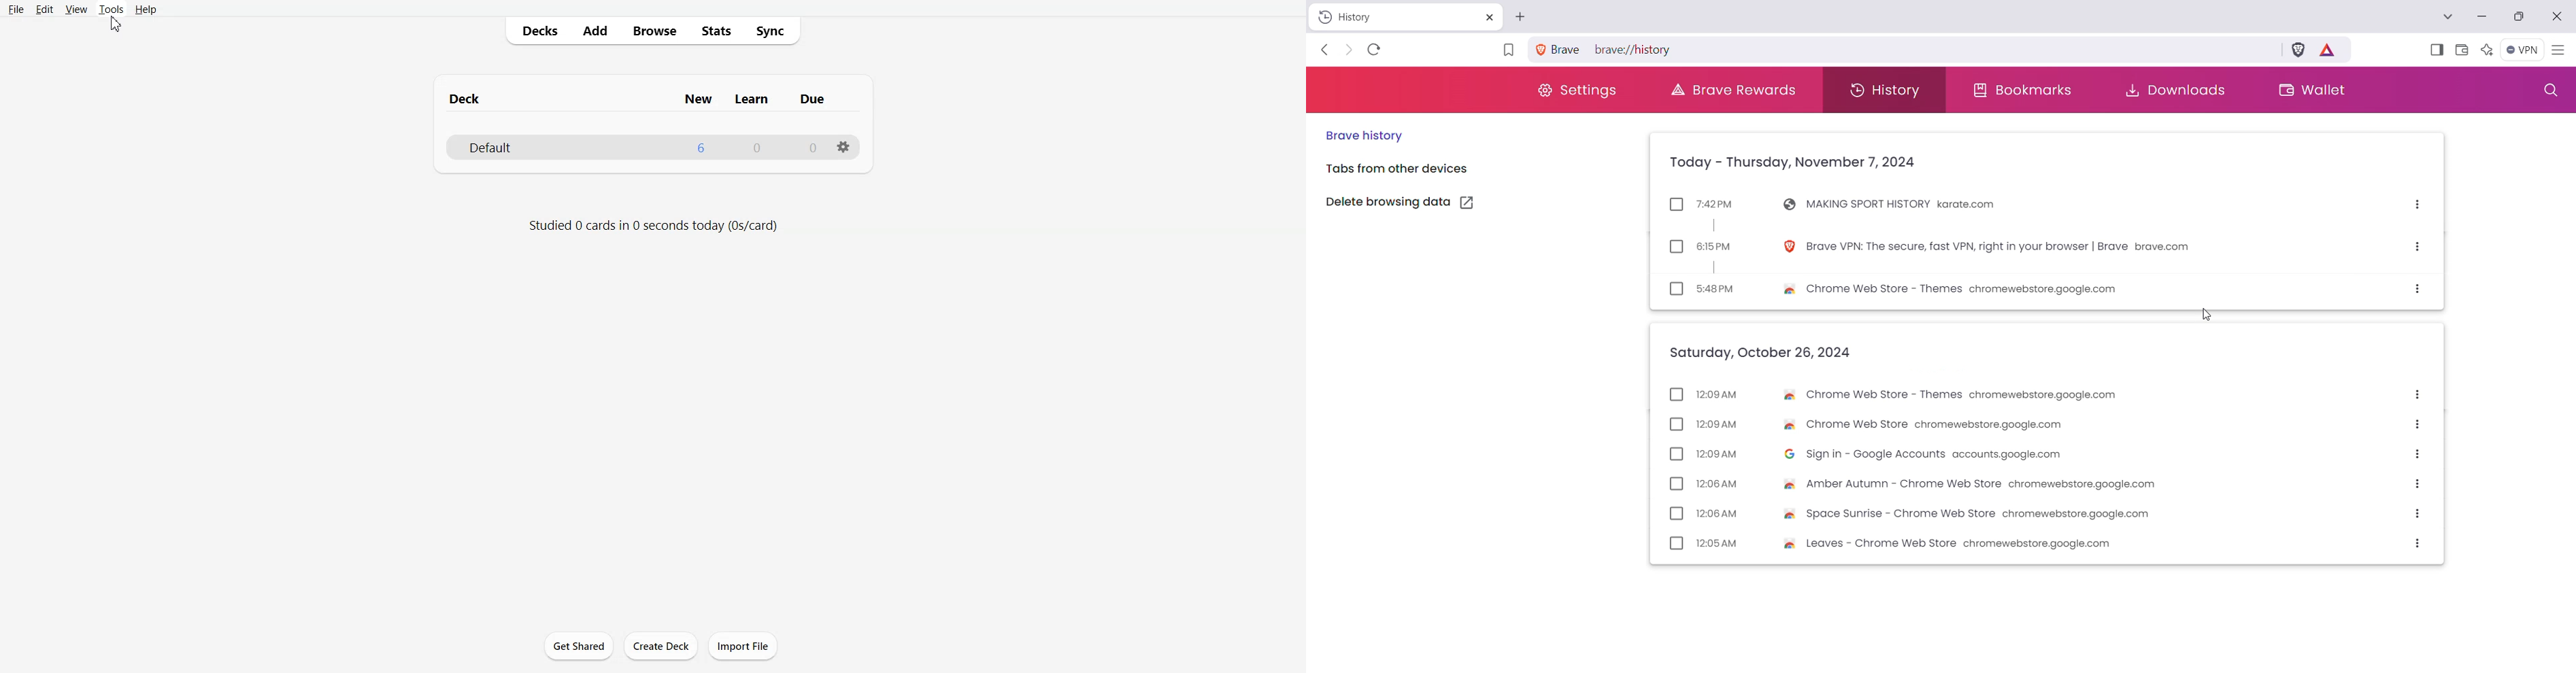 The width and height of the screenshot is (2576, 700). I want to click on Click to go back, hold to see history, so click(1321, 51).